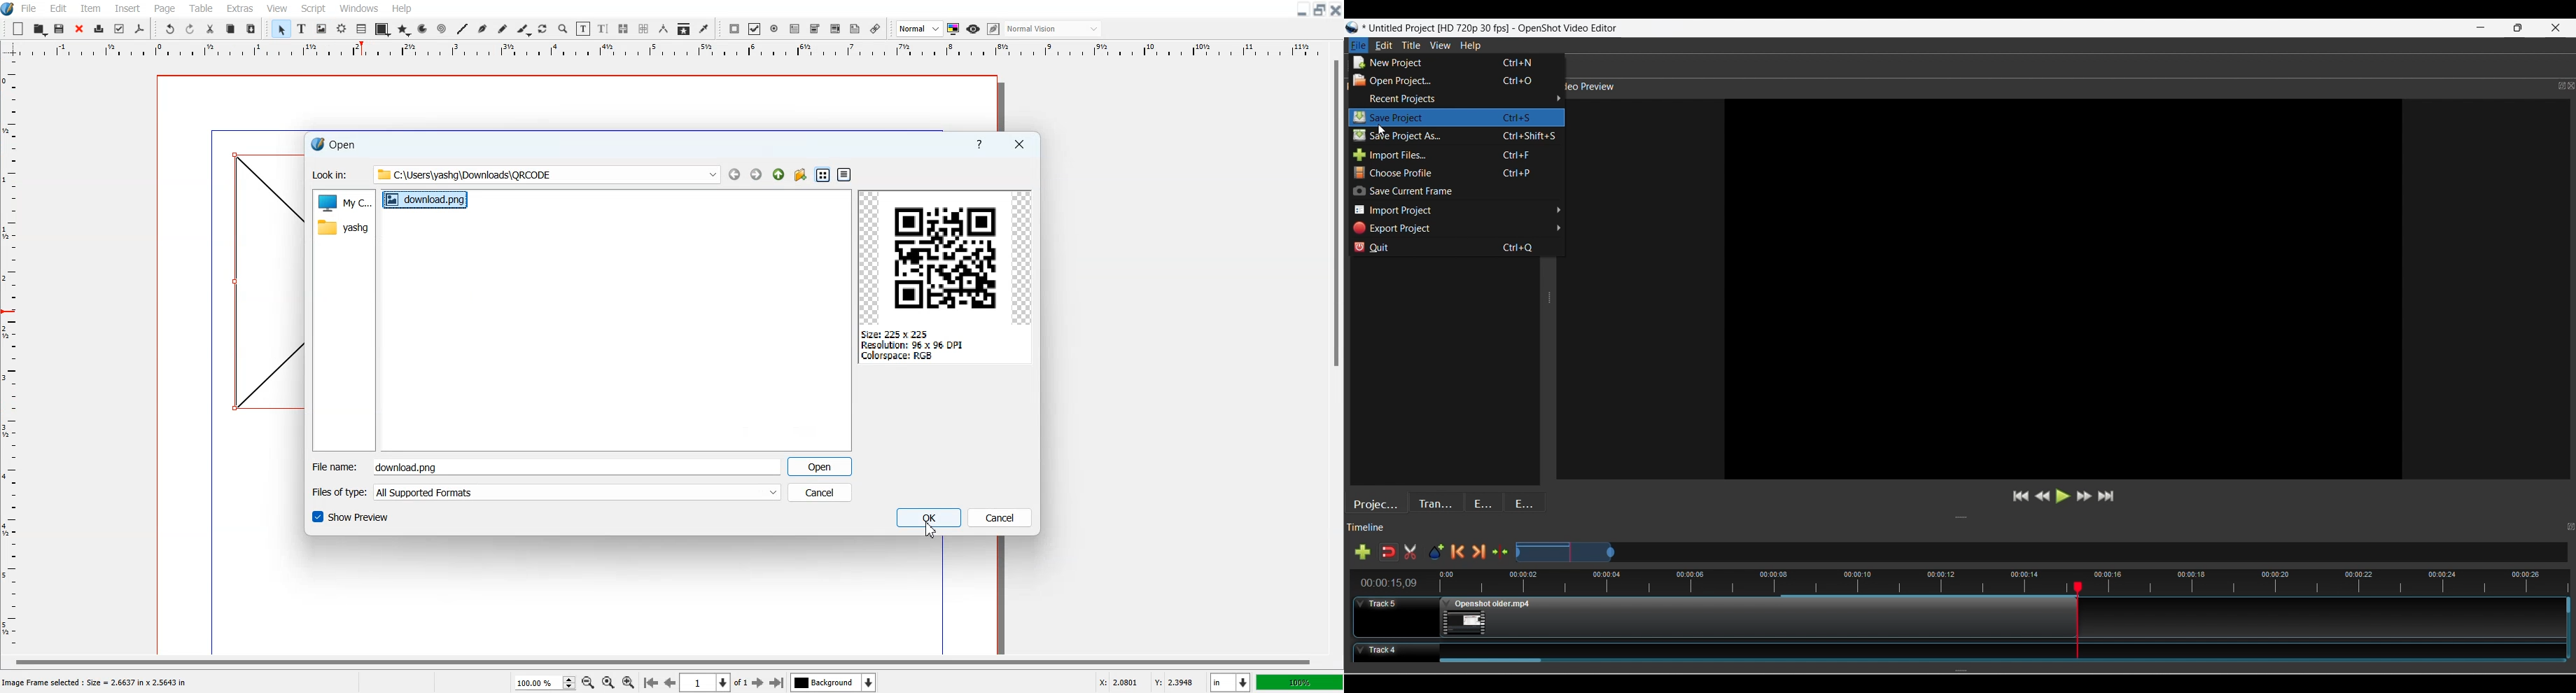  Describe the element at coordinates (1362, 552) in the screenshot. I see `Add track` at that location.